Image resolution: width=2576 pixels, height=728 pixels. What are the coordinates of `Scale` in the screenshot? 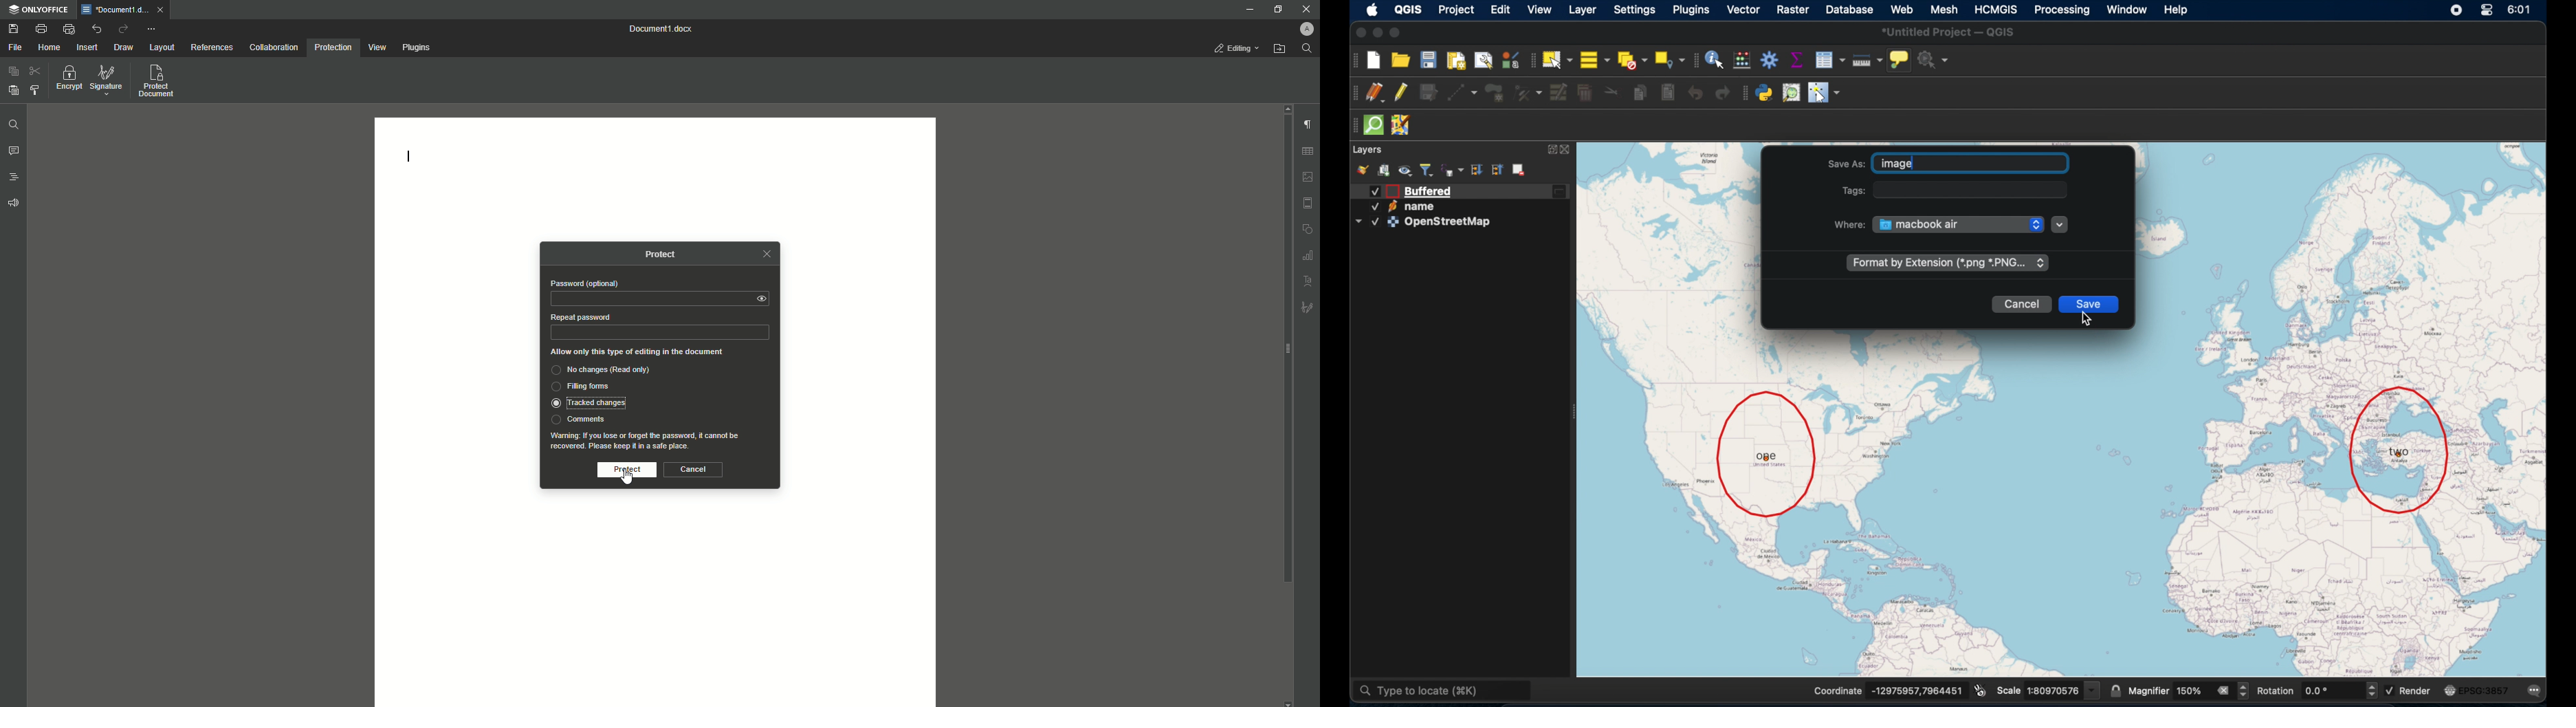 It's located at (2009, 691).